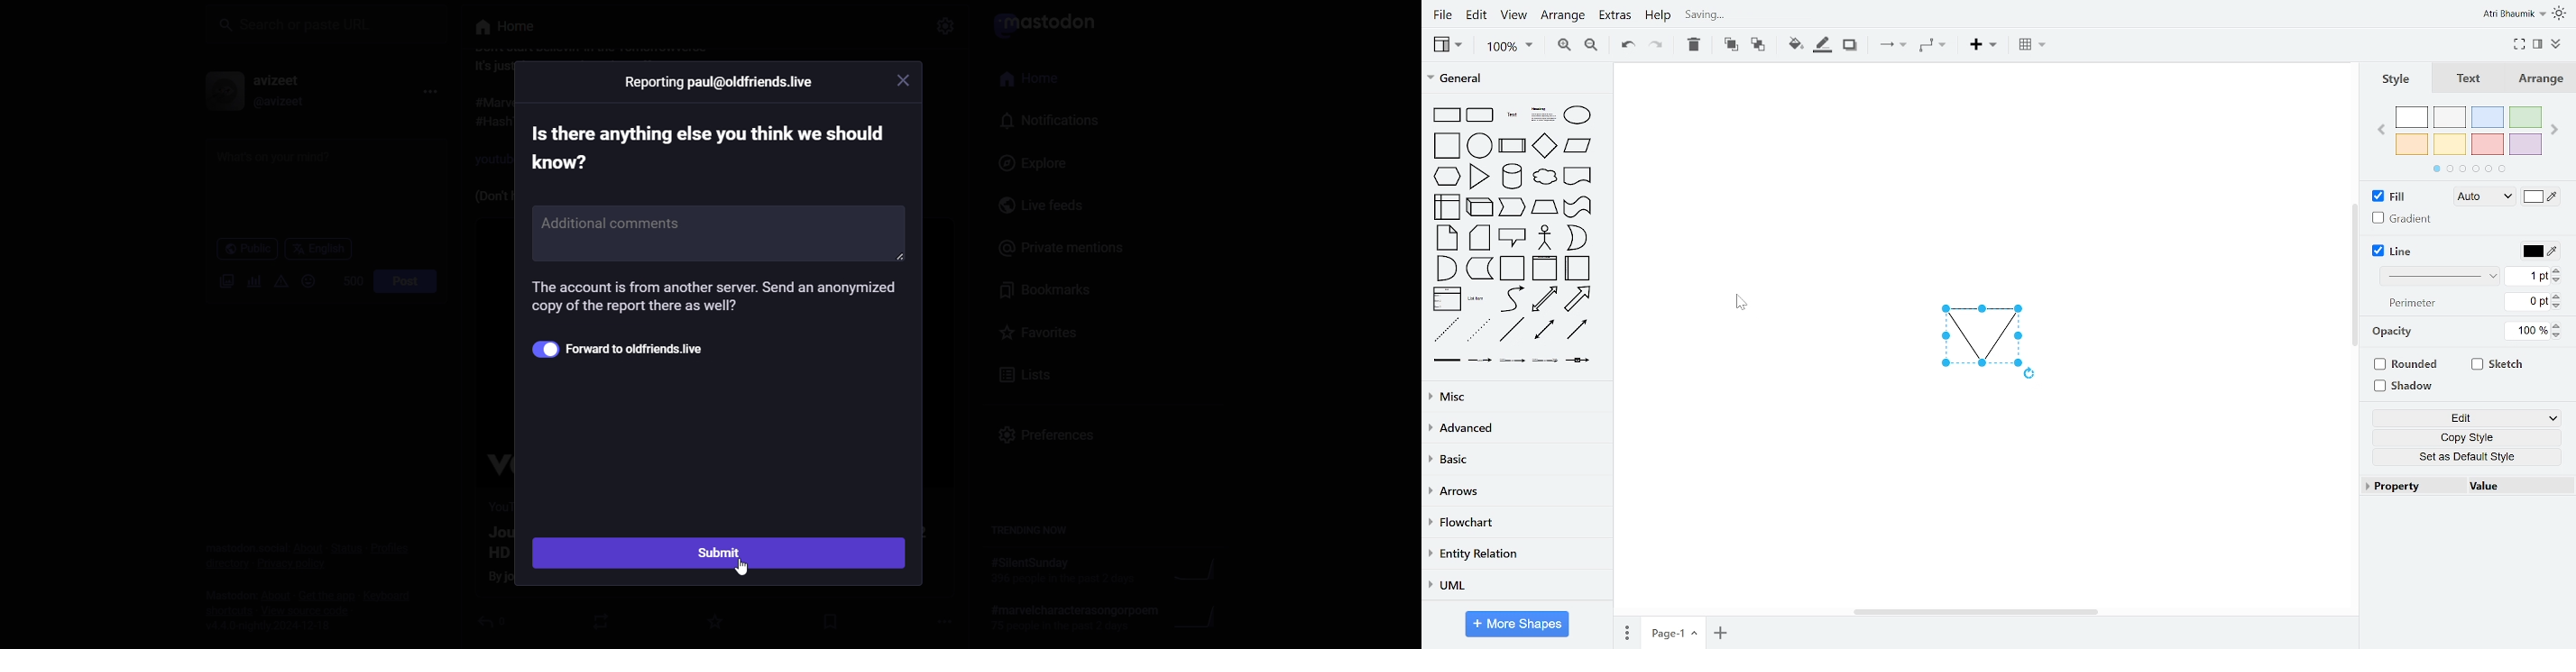  Describe the element at coordinates (945, 23) in the screenshot. I see `` at that location.